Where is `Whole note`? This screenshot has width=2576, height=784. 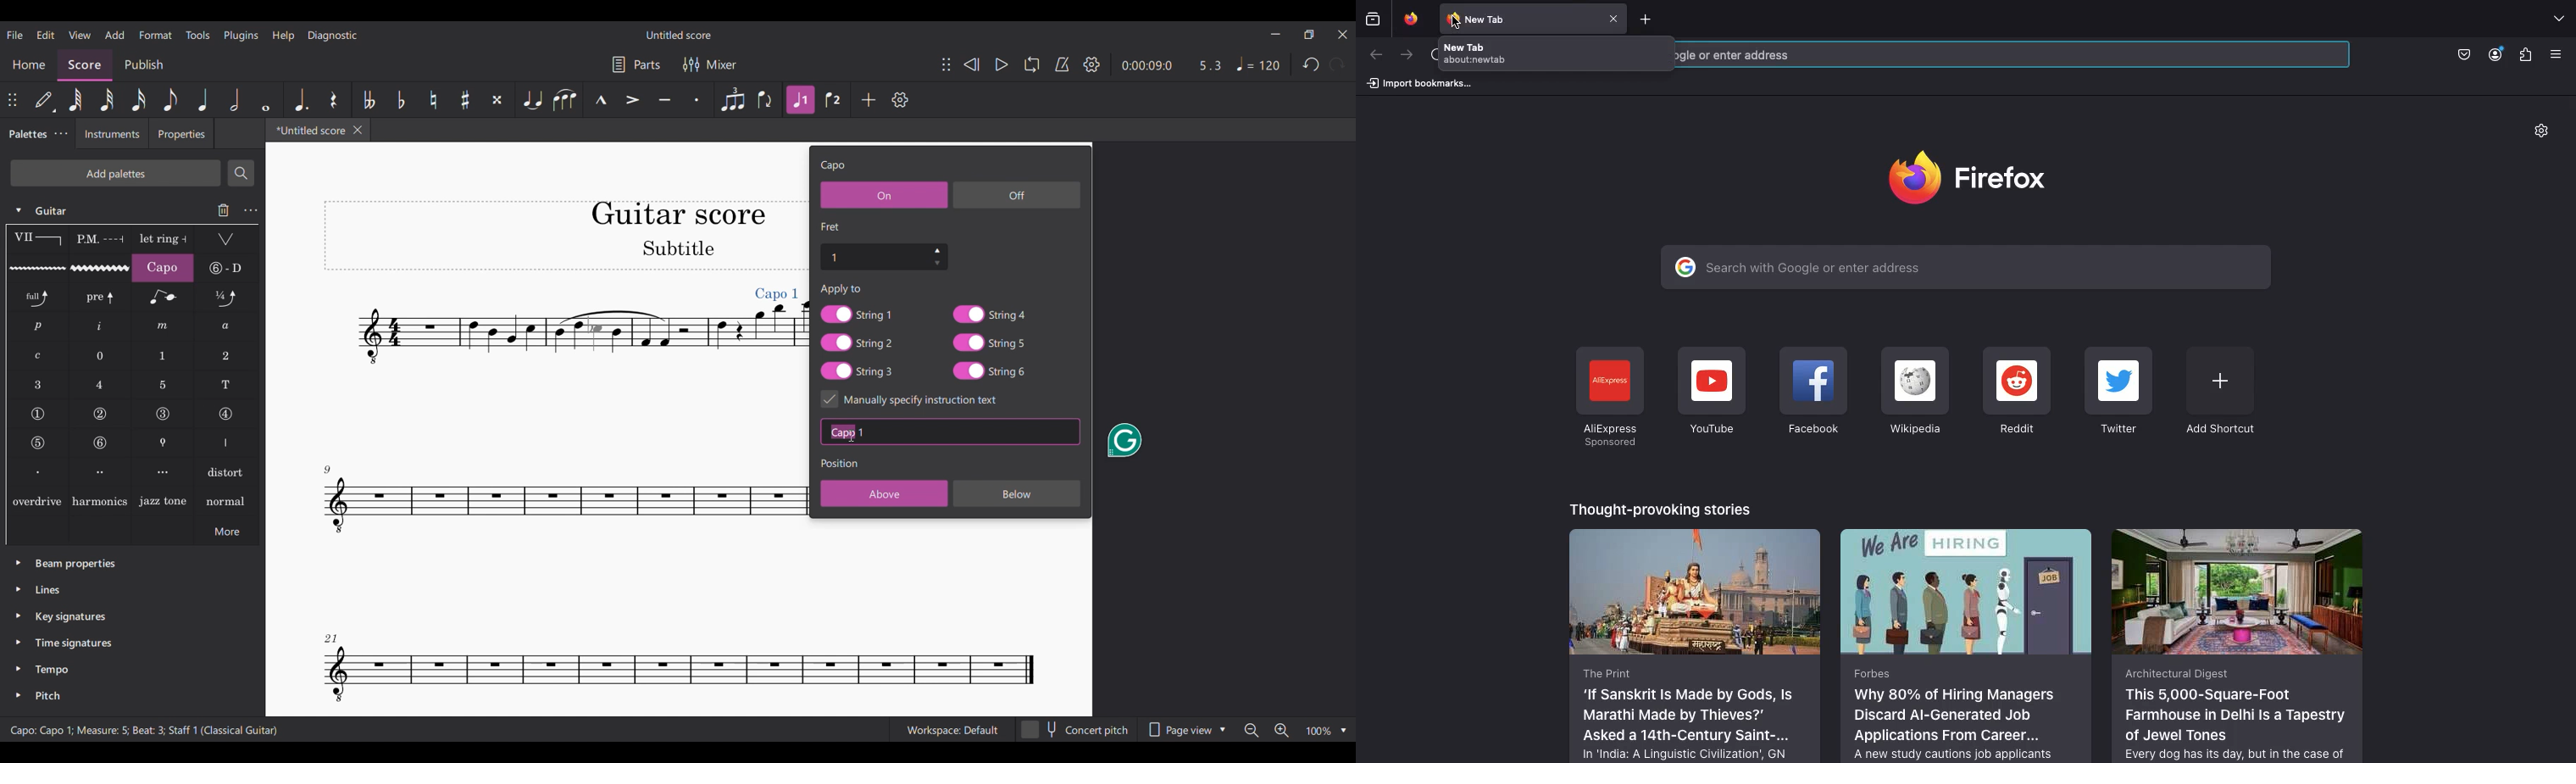 Whole note is located at coordinates (266, 100).